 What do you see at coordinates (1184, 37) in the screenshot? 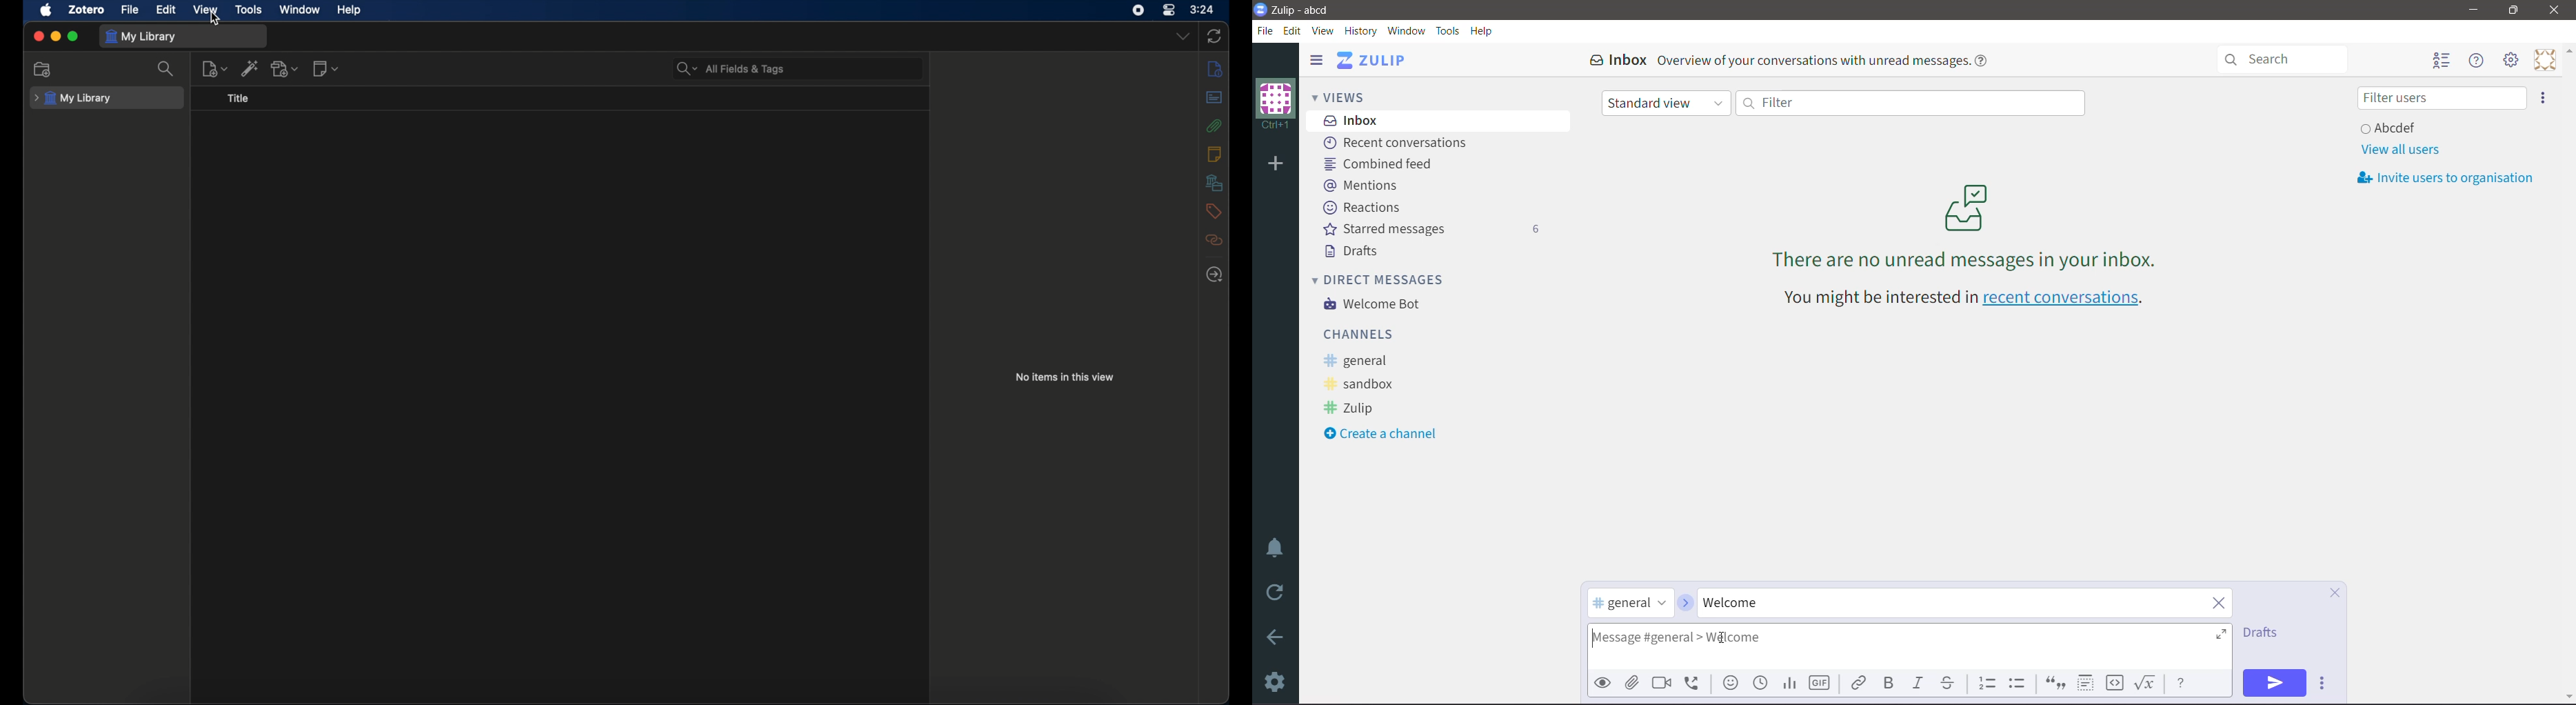
I see `dropdown` at bounding box center [1184, 37].